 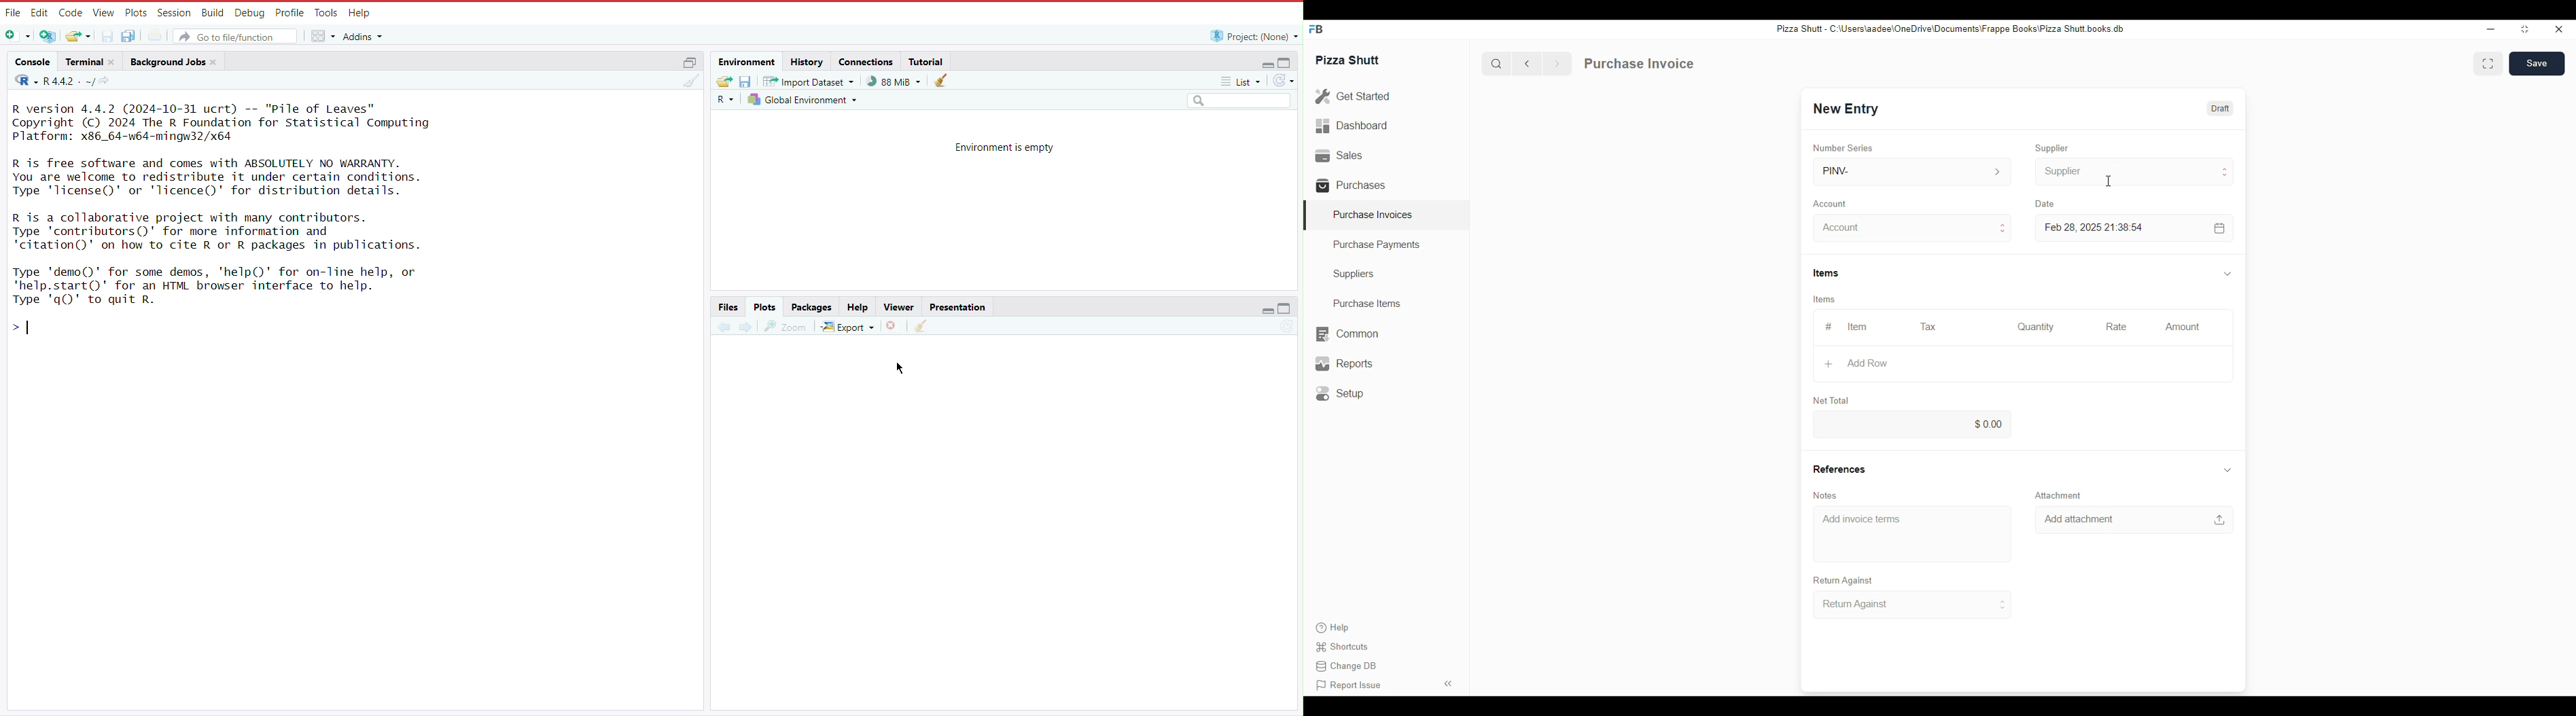 What do you see at coordinates (107, 35) in the screenshot?
I see `Save current document (Ctrl + S)` at bounding box center [107, 35].